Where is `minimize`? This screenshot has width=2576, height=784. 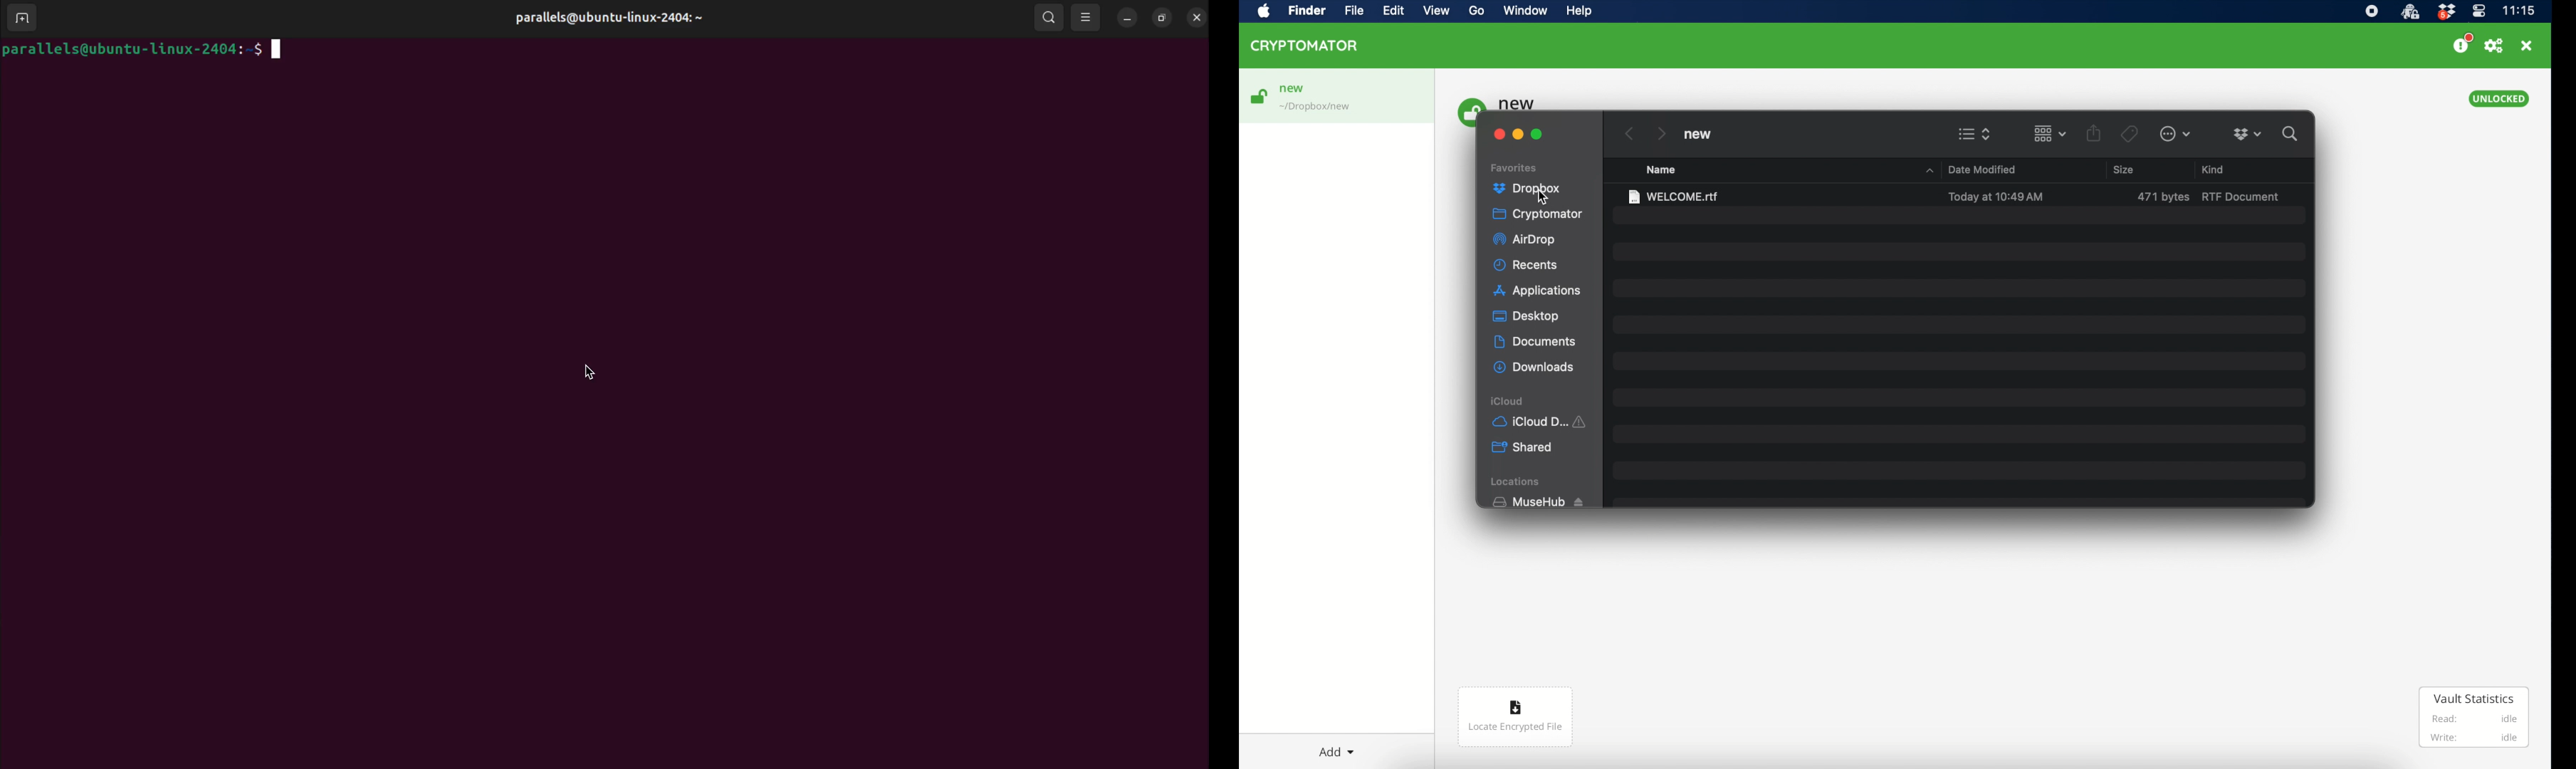 minimize is located at coordinates (1518, 135).